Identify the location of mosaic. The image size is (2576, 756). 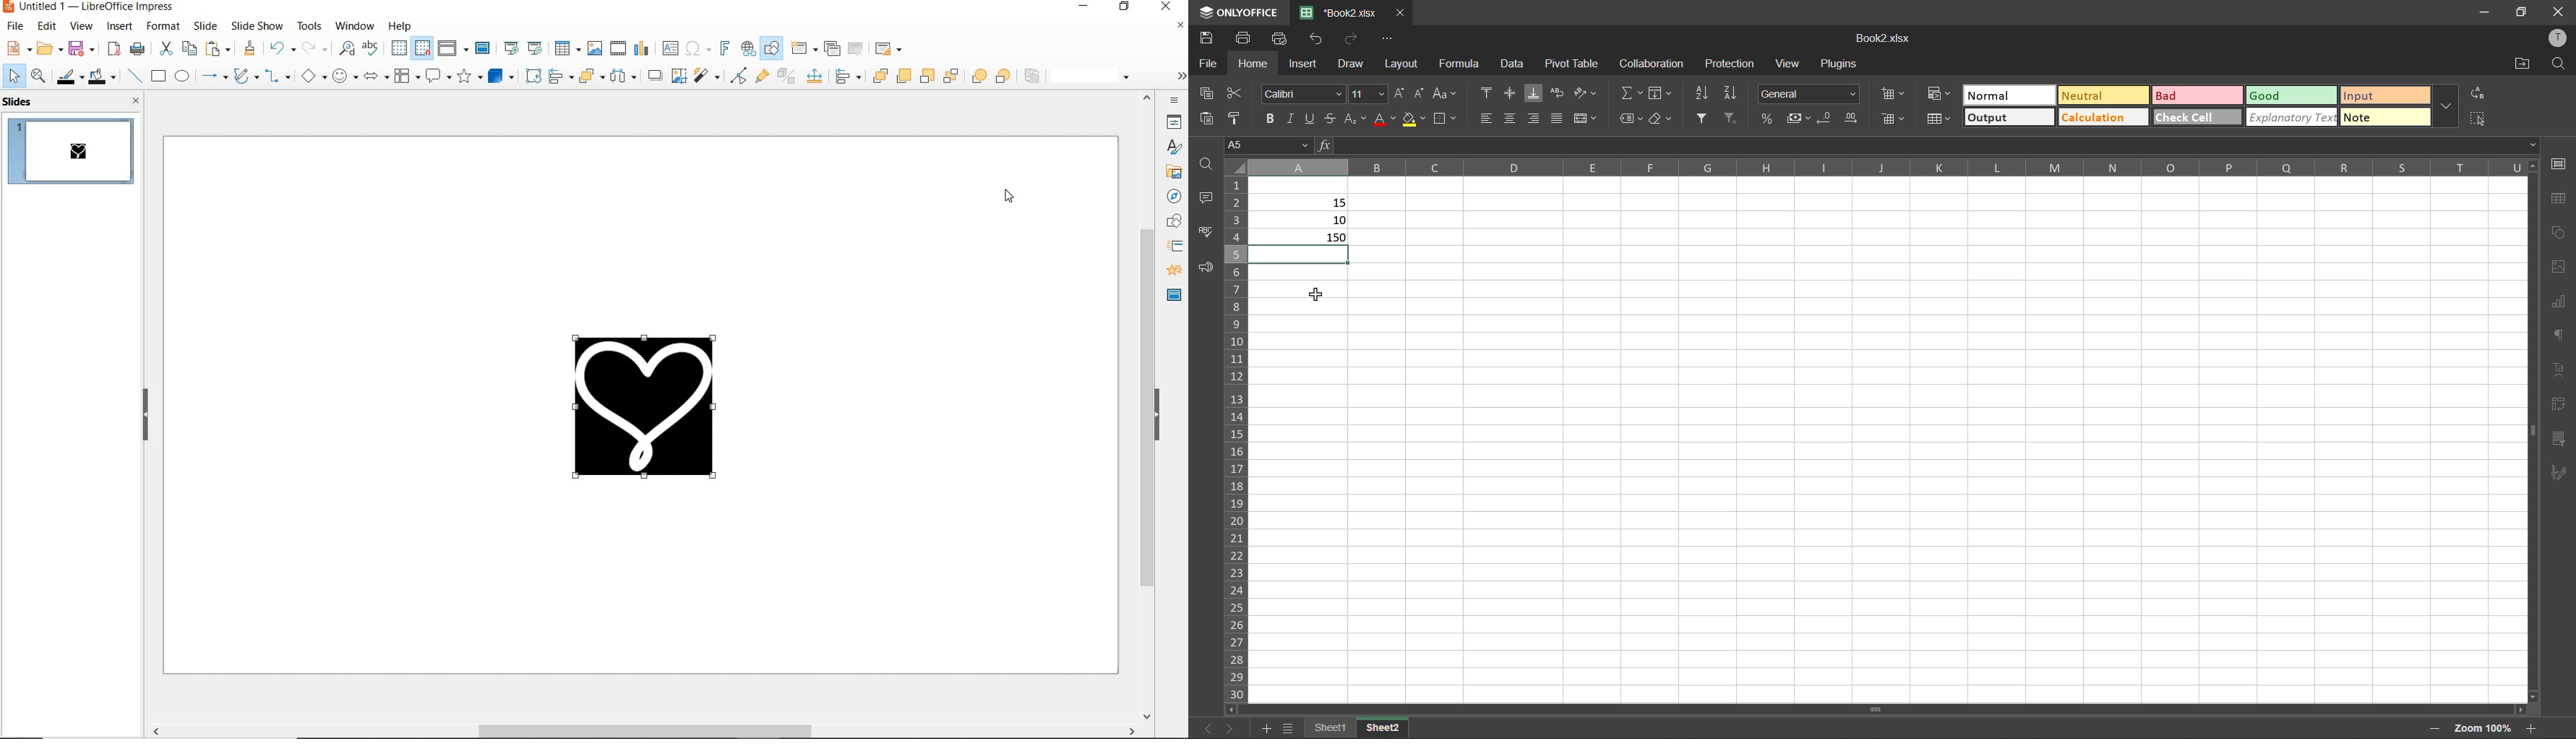
(1173, 290).